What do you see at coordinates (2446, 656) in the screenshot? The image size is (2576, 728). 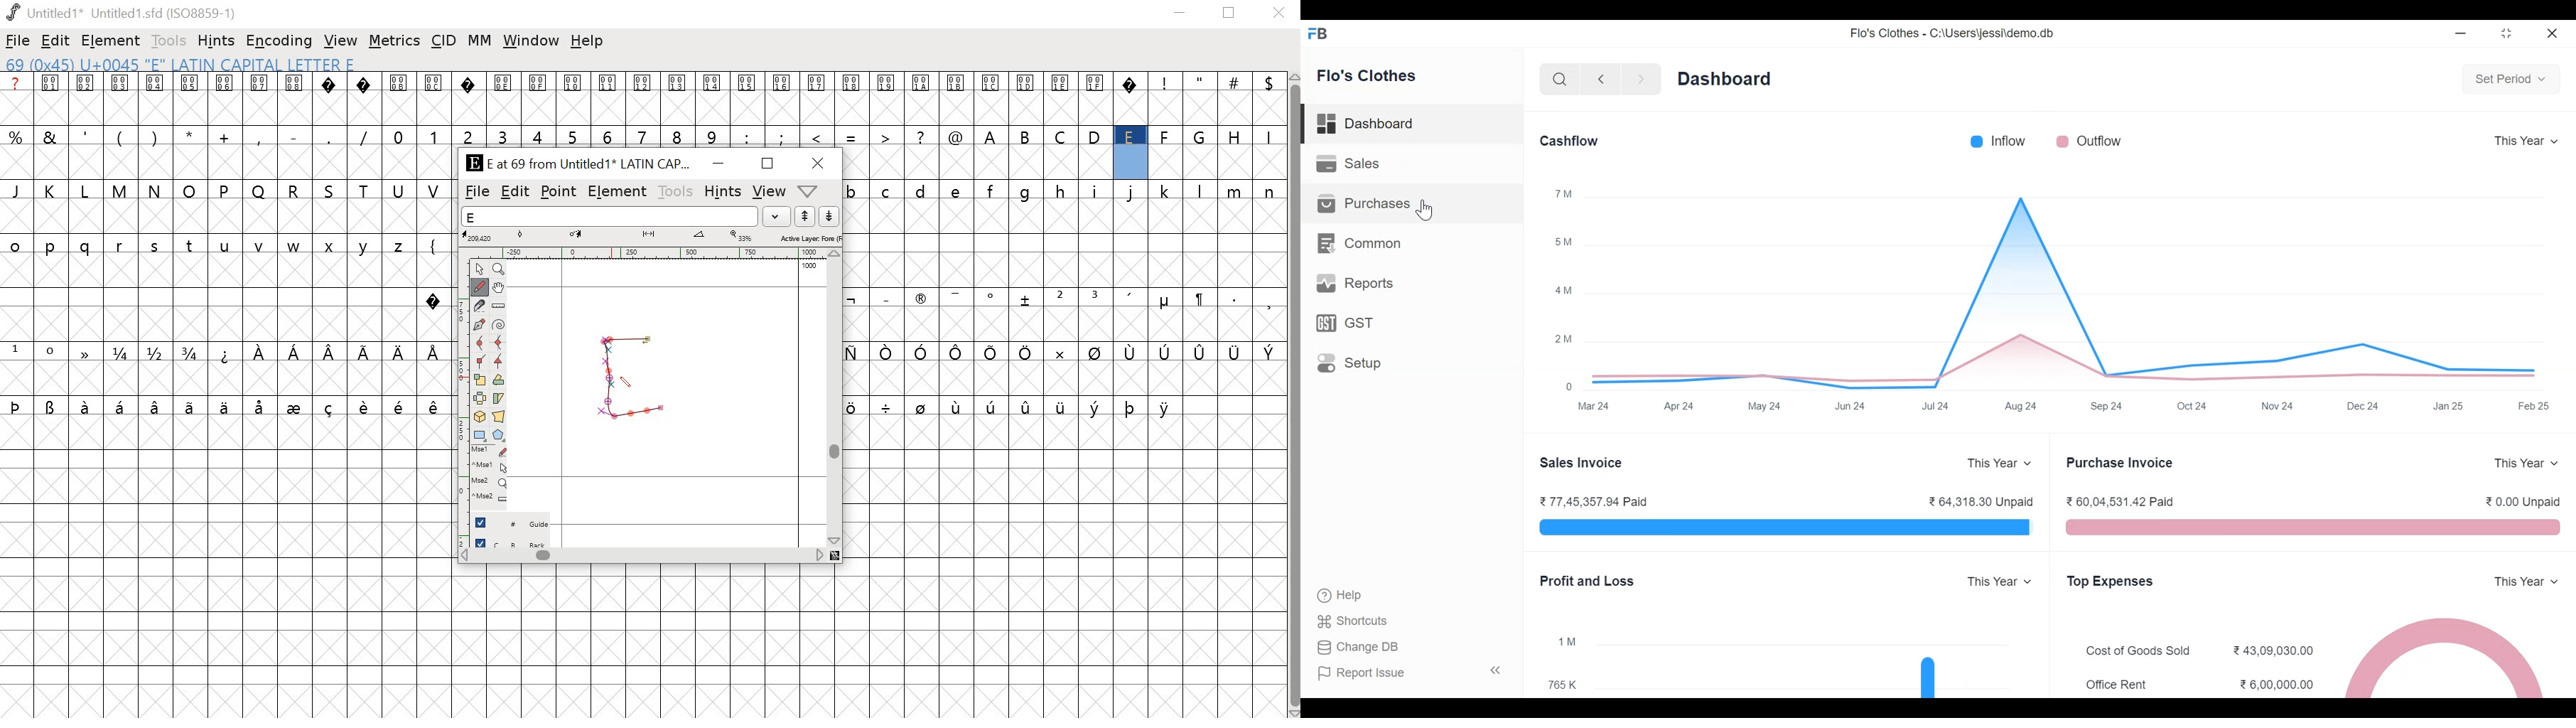 I see `This chart shows Flo's Clothes top five expenses sorted from your highest expenses to lowest expenses by category` at bounding box center [2446, 656].